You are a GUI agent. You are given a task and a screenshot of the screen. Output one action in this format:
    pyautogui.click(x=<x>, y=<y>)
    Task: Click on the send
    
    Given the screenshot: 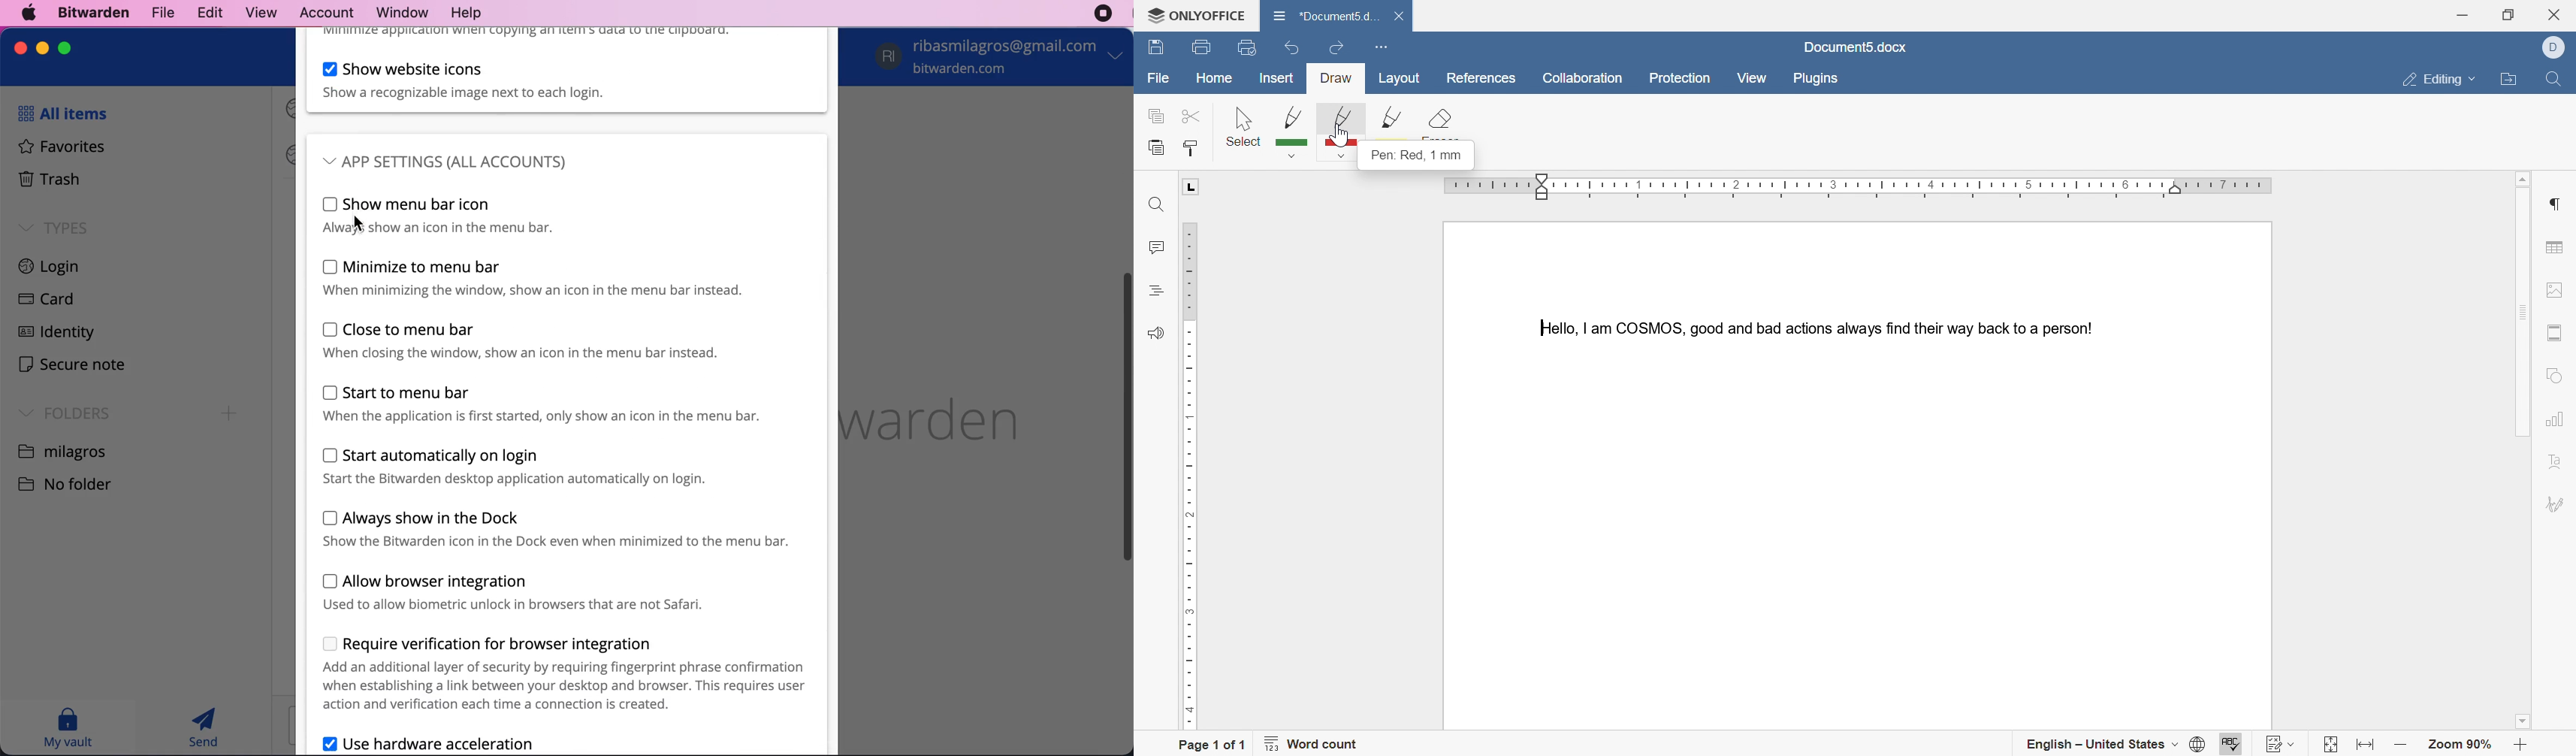 What is the action you would take?
    pyautogui.click(x=205, y=727)
    